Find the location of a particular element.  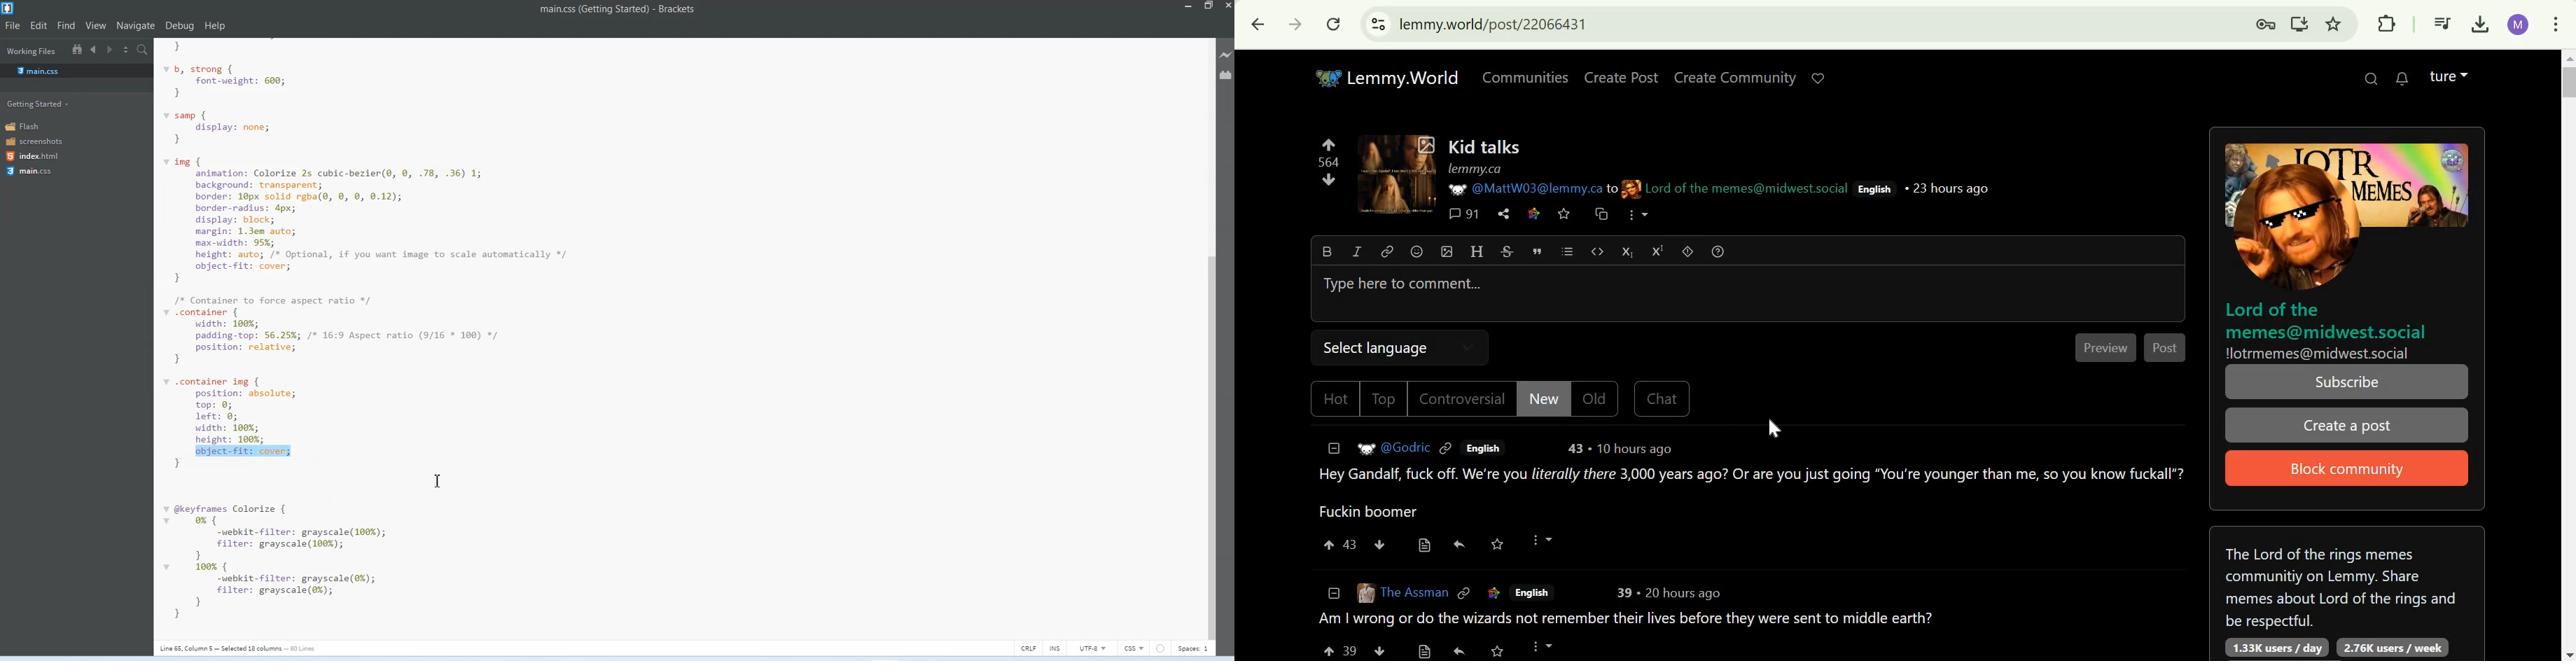

View site information is located at coordinates (1378, 24).